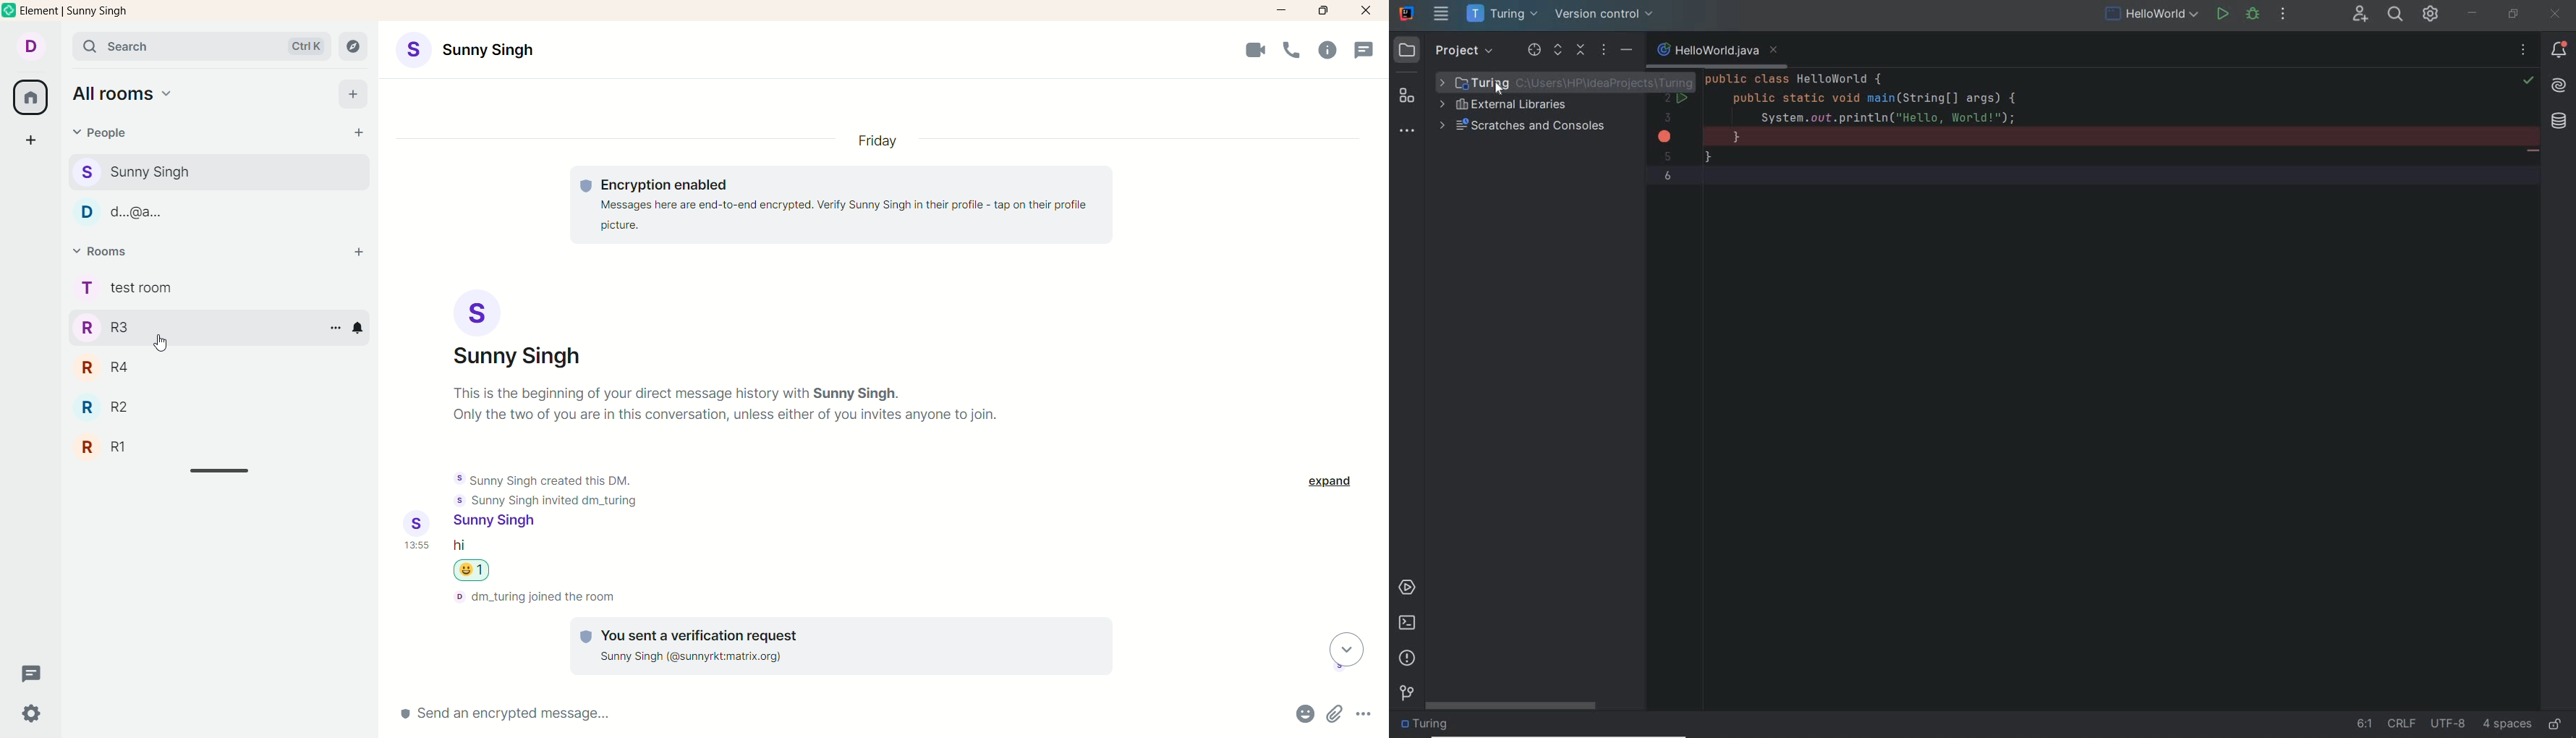  Describe the element at coordinates (360, 326) in the screenshot. I see `notification` at that location.